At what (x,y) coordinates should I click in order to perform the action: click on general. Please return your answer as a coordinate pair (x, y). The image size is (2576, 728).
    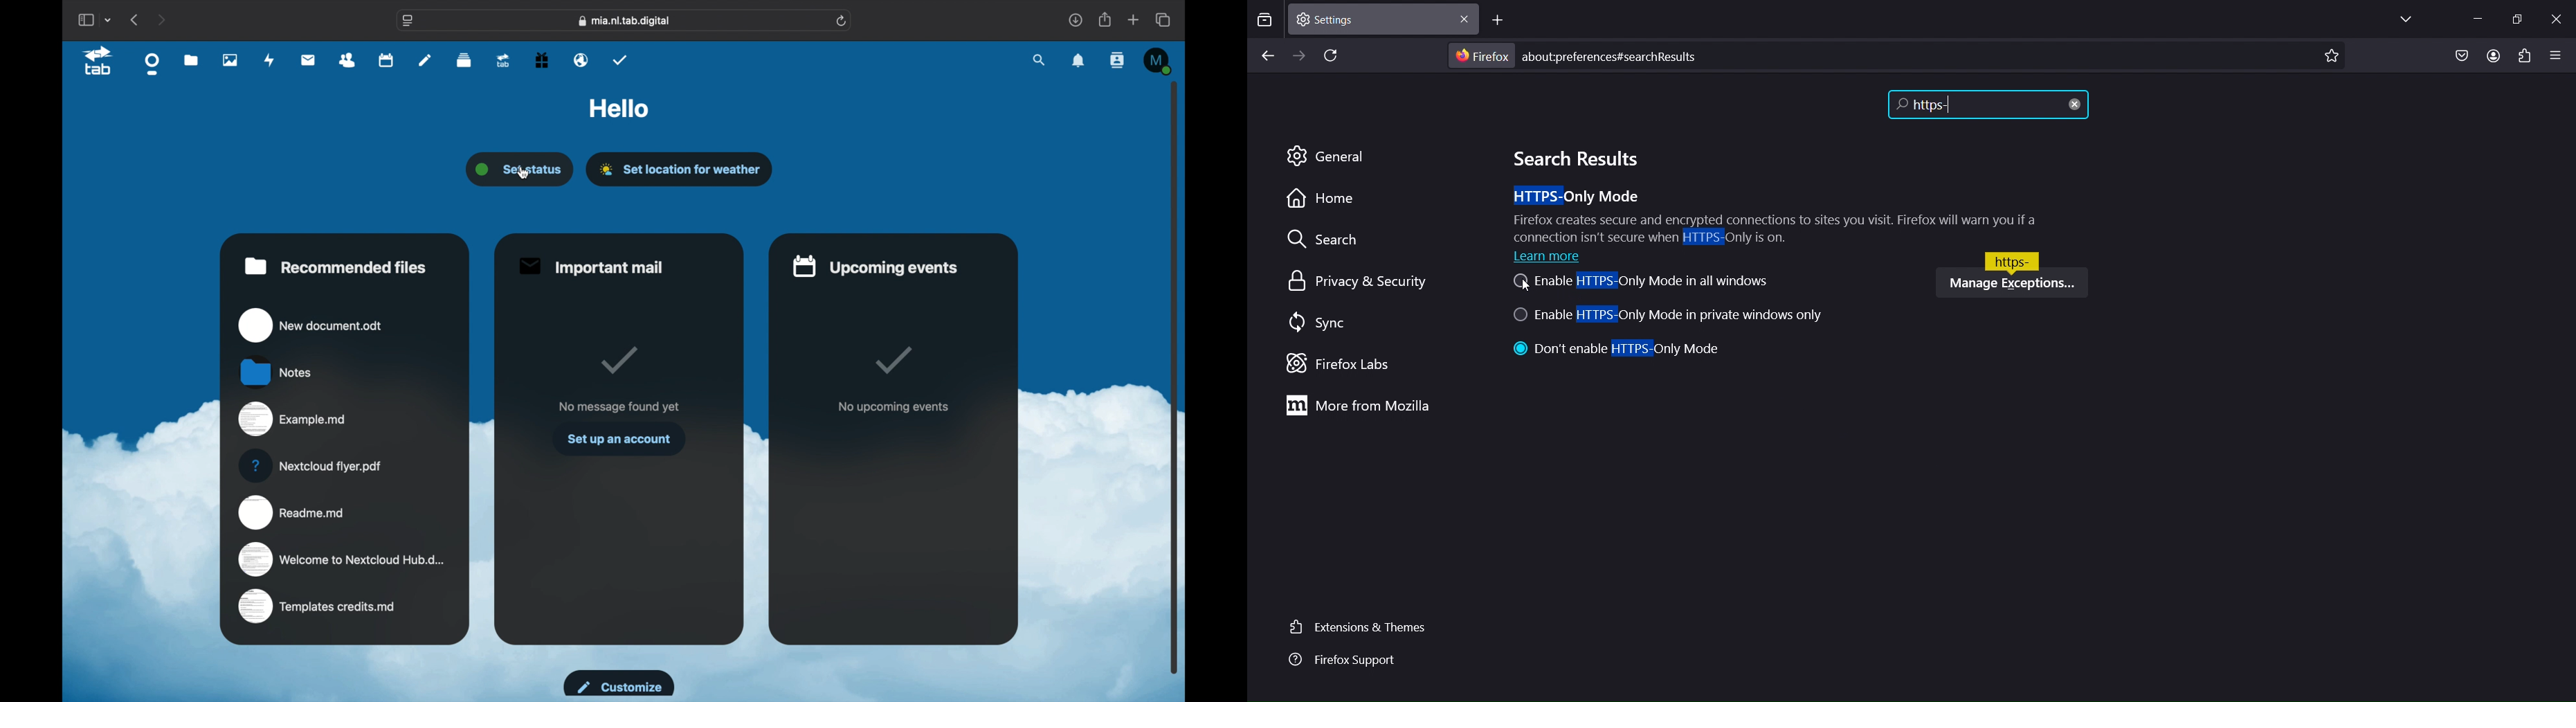
    Looking at the image, I should click on (1328, 157).